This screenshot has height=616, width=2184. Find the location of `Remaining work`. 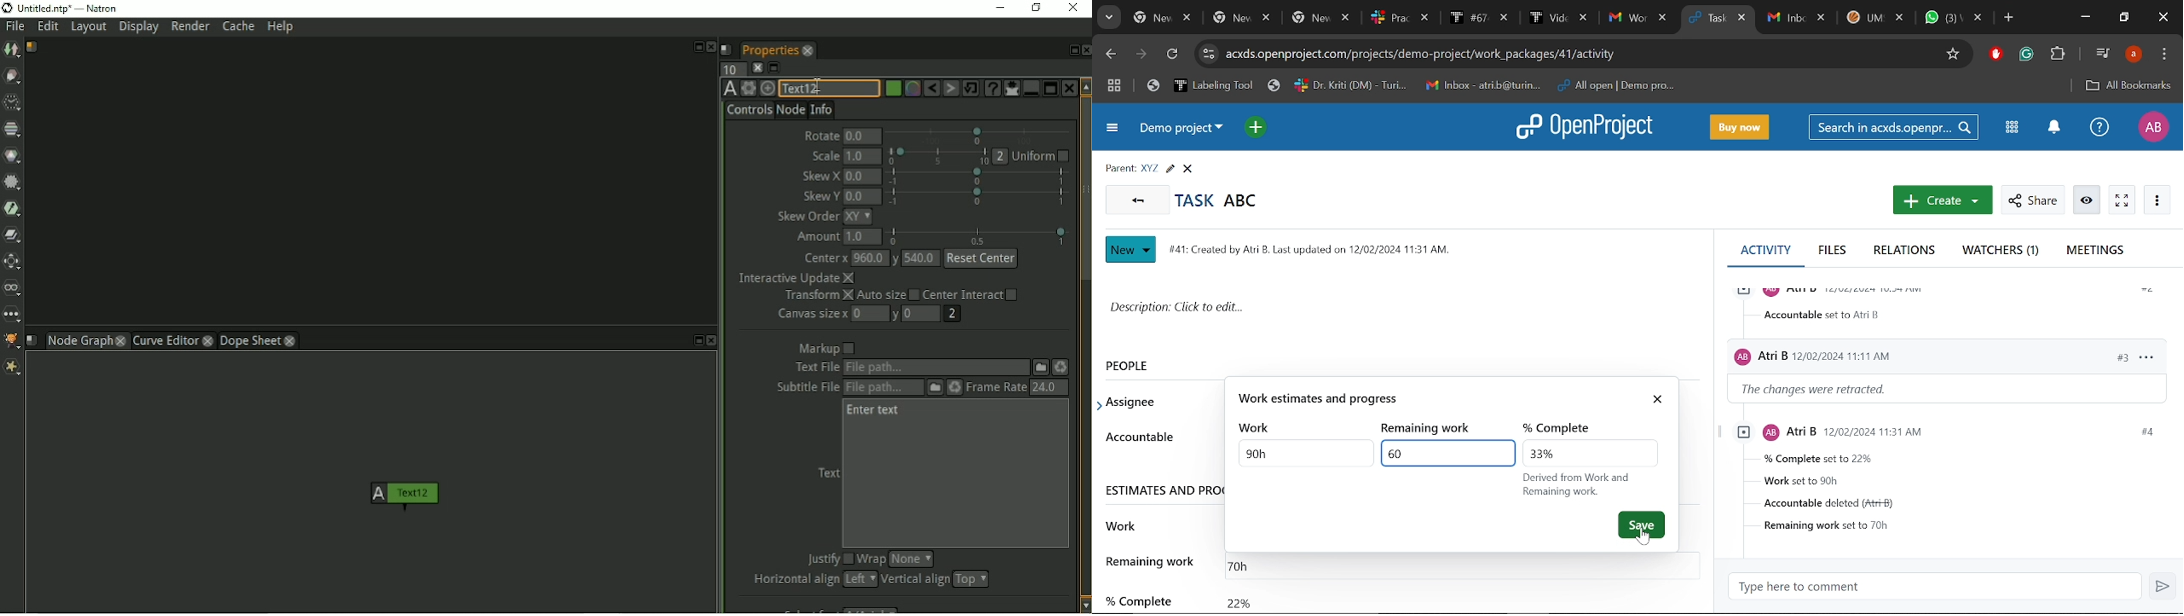

Remaining work is located at coordinates (1246, 563).